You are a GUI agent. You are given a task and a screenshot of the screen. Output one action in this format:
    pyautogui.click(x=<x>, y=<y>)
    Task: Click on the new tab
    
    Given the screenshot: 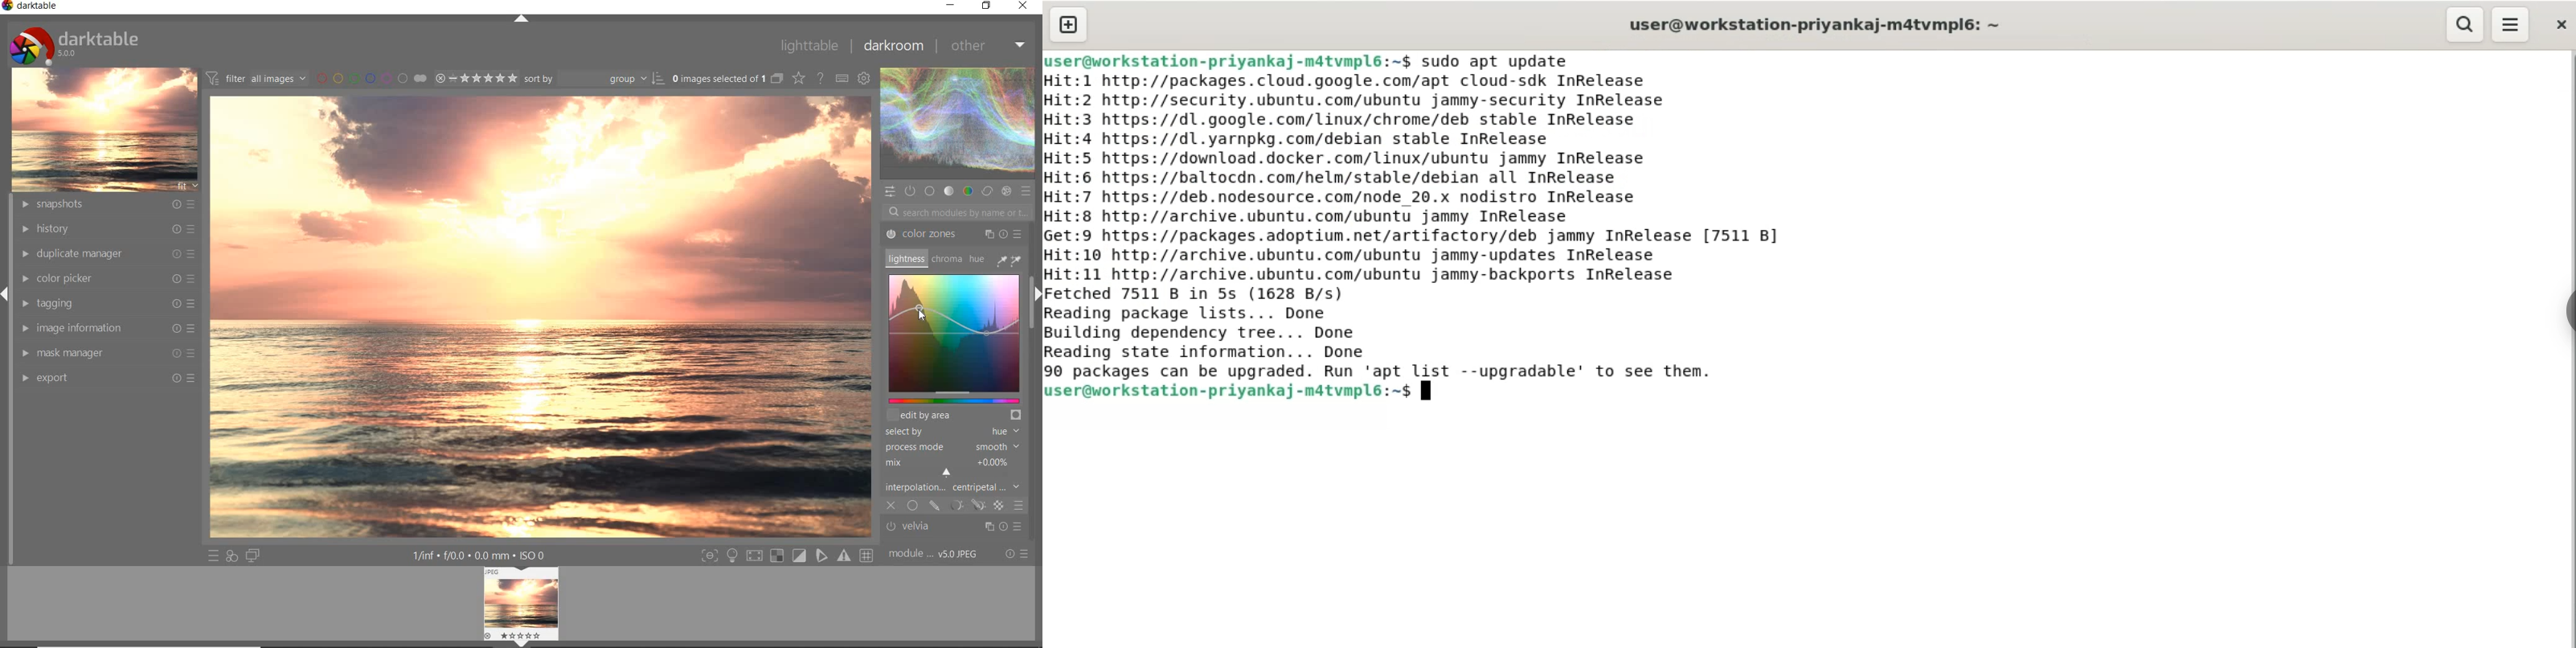 What is the action you would take?
    pyautogui.click(x=1068, y=26)
    